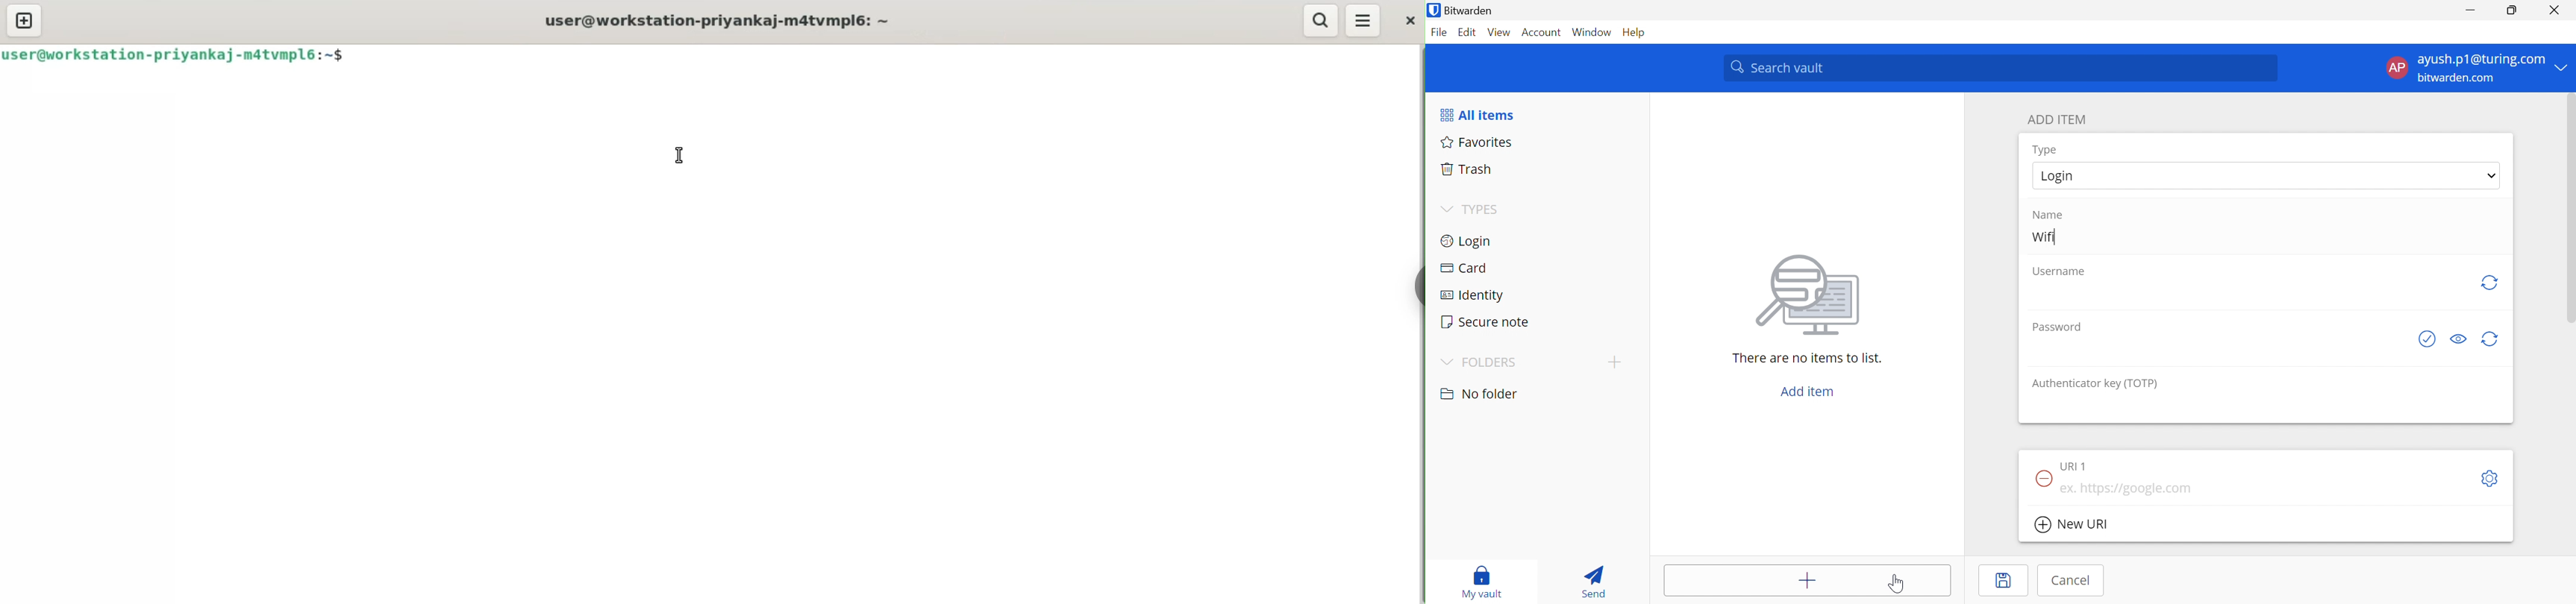 The width and height of the screenshot is (2576, 616). What do you see at coordinates (2569, 208) in the screenshot?
I see `scrollbar` at bounding box center [2569, 208].